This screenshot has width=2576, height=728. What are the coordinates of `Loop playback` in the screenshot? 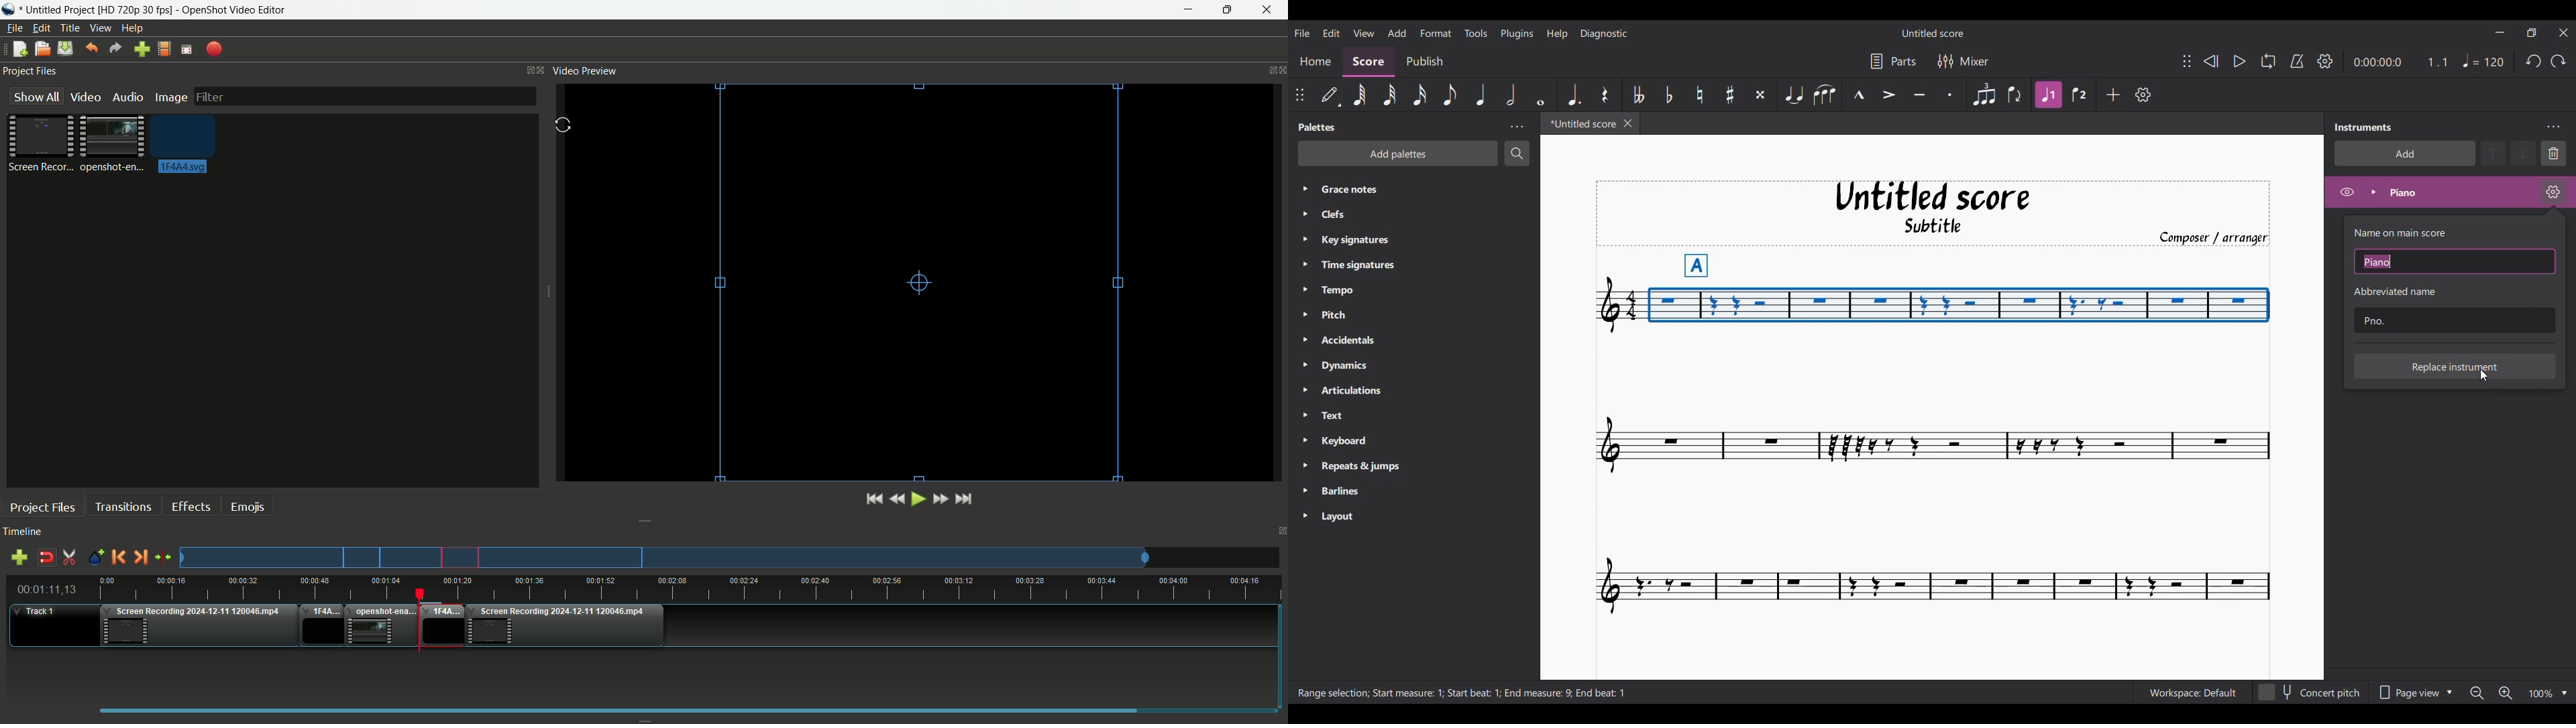 It's located at (2268, 61).